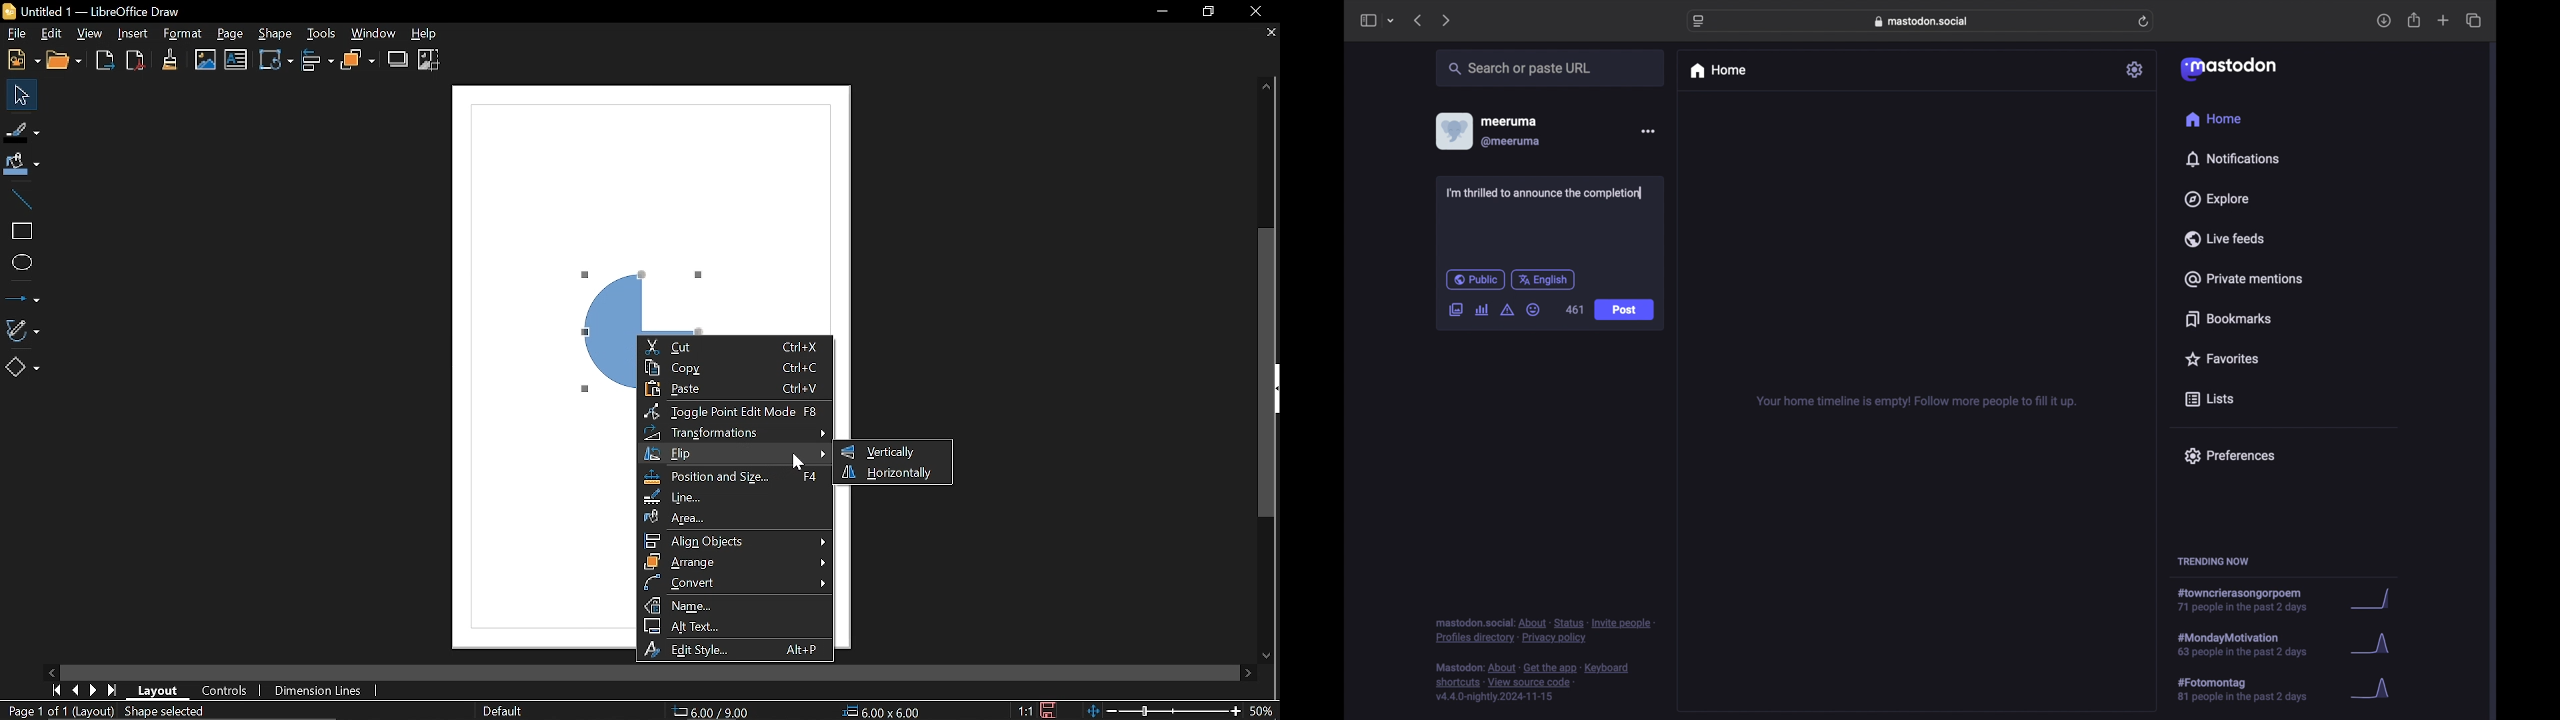 This screenshot has height=728, width=2576. Describe the element at coordinates (1026, 711) in the screenshot. I see `Scaling factor` at that location.